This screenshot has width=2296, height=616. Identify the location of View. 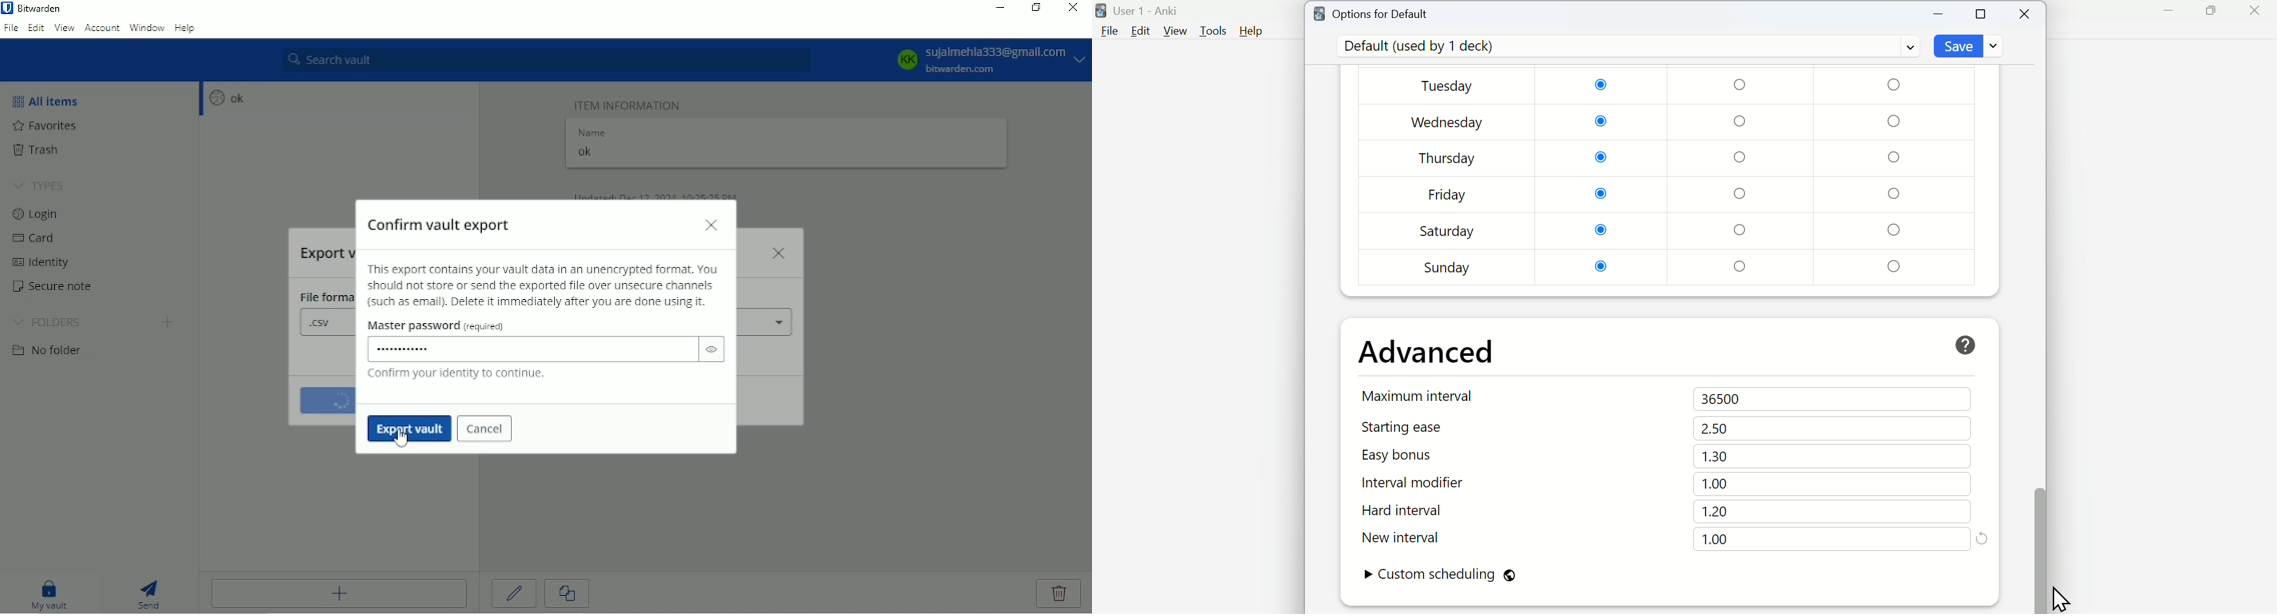
(1175, 31).